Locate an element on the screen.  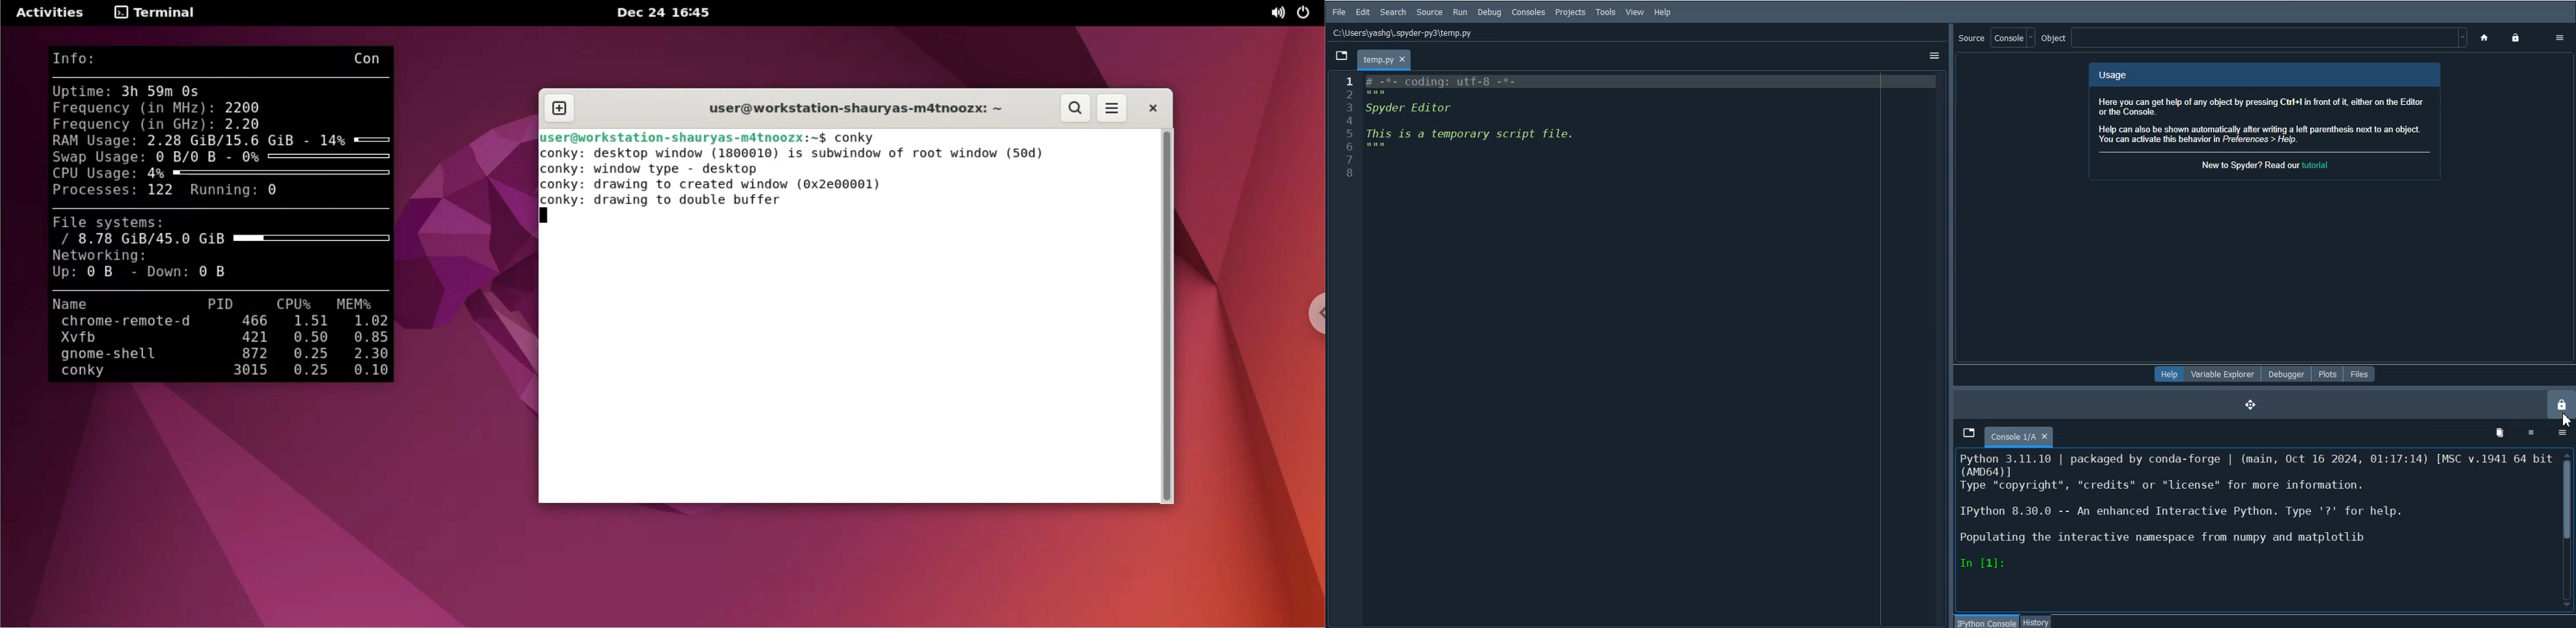
RUN is located at coordinates (1459, 12).